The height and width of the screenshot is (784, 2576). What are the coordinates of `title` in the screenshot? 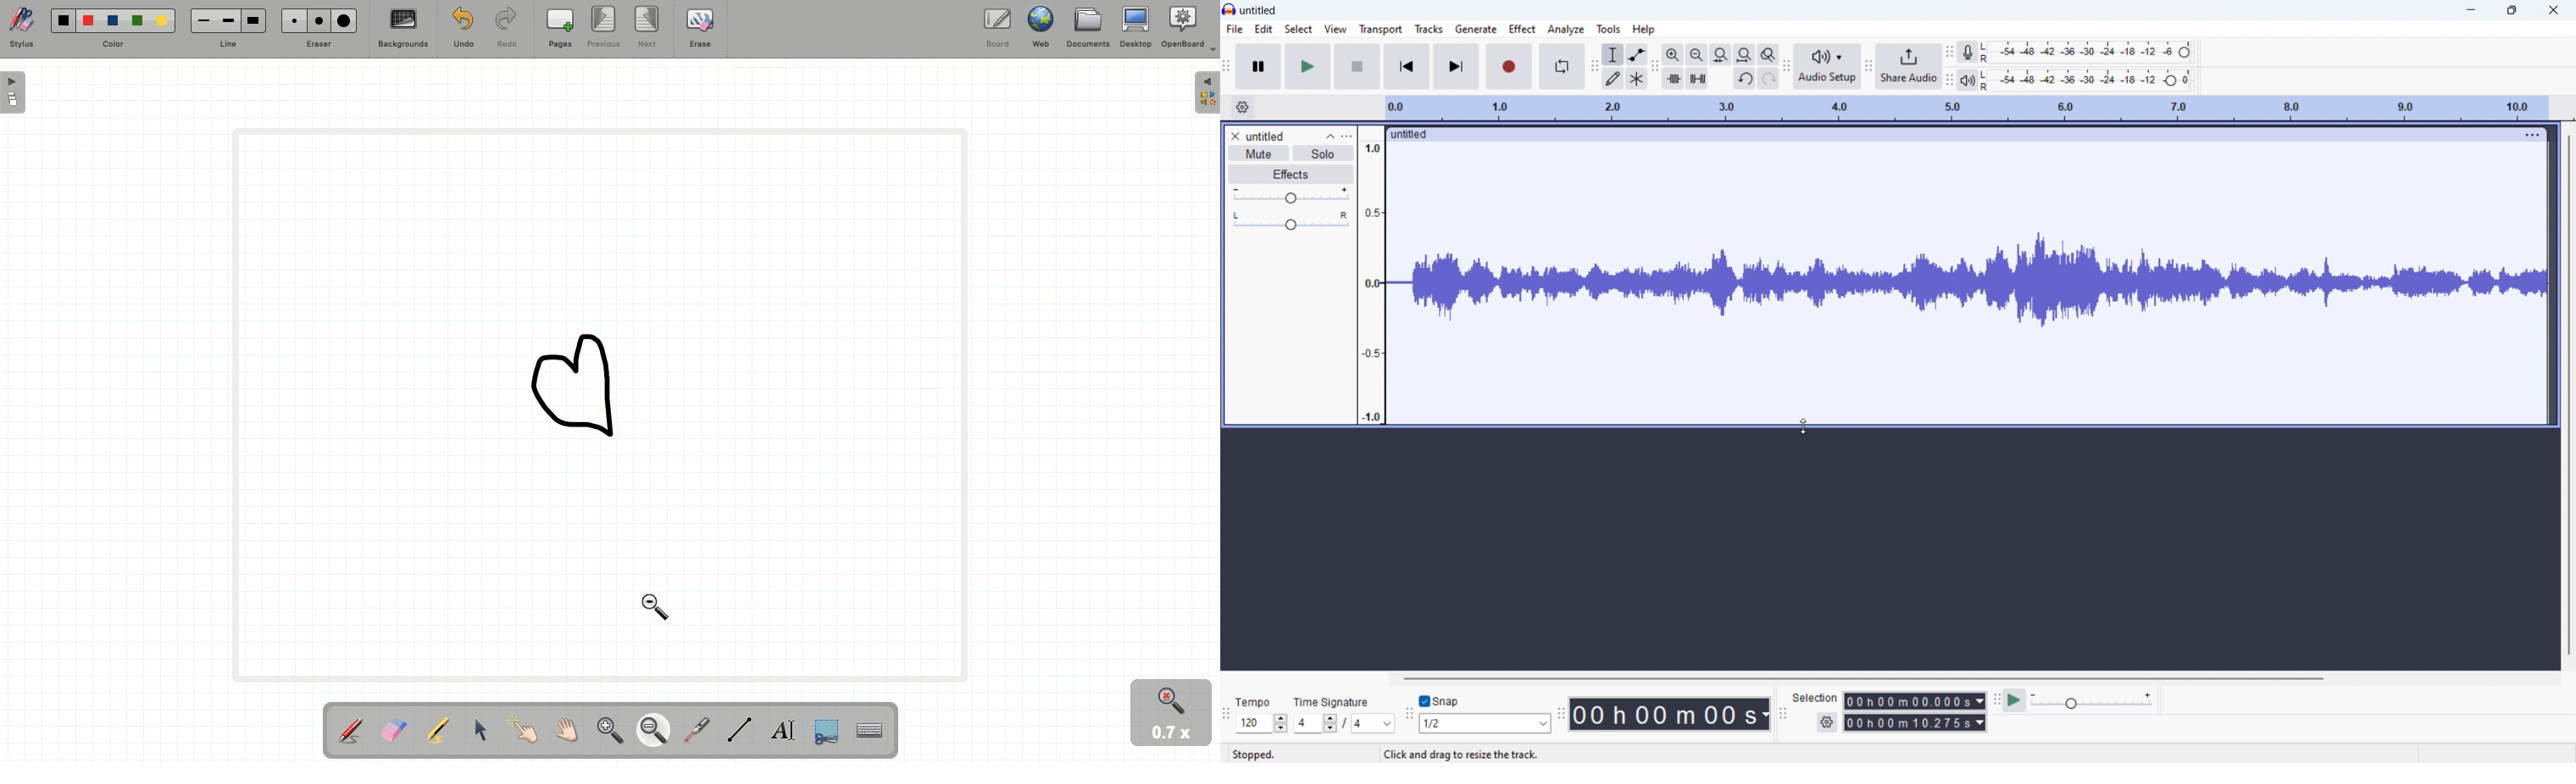 It's located at (1257, 10).